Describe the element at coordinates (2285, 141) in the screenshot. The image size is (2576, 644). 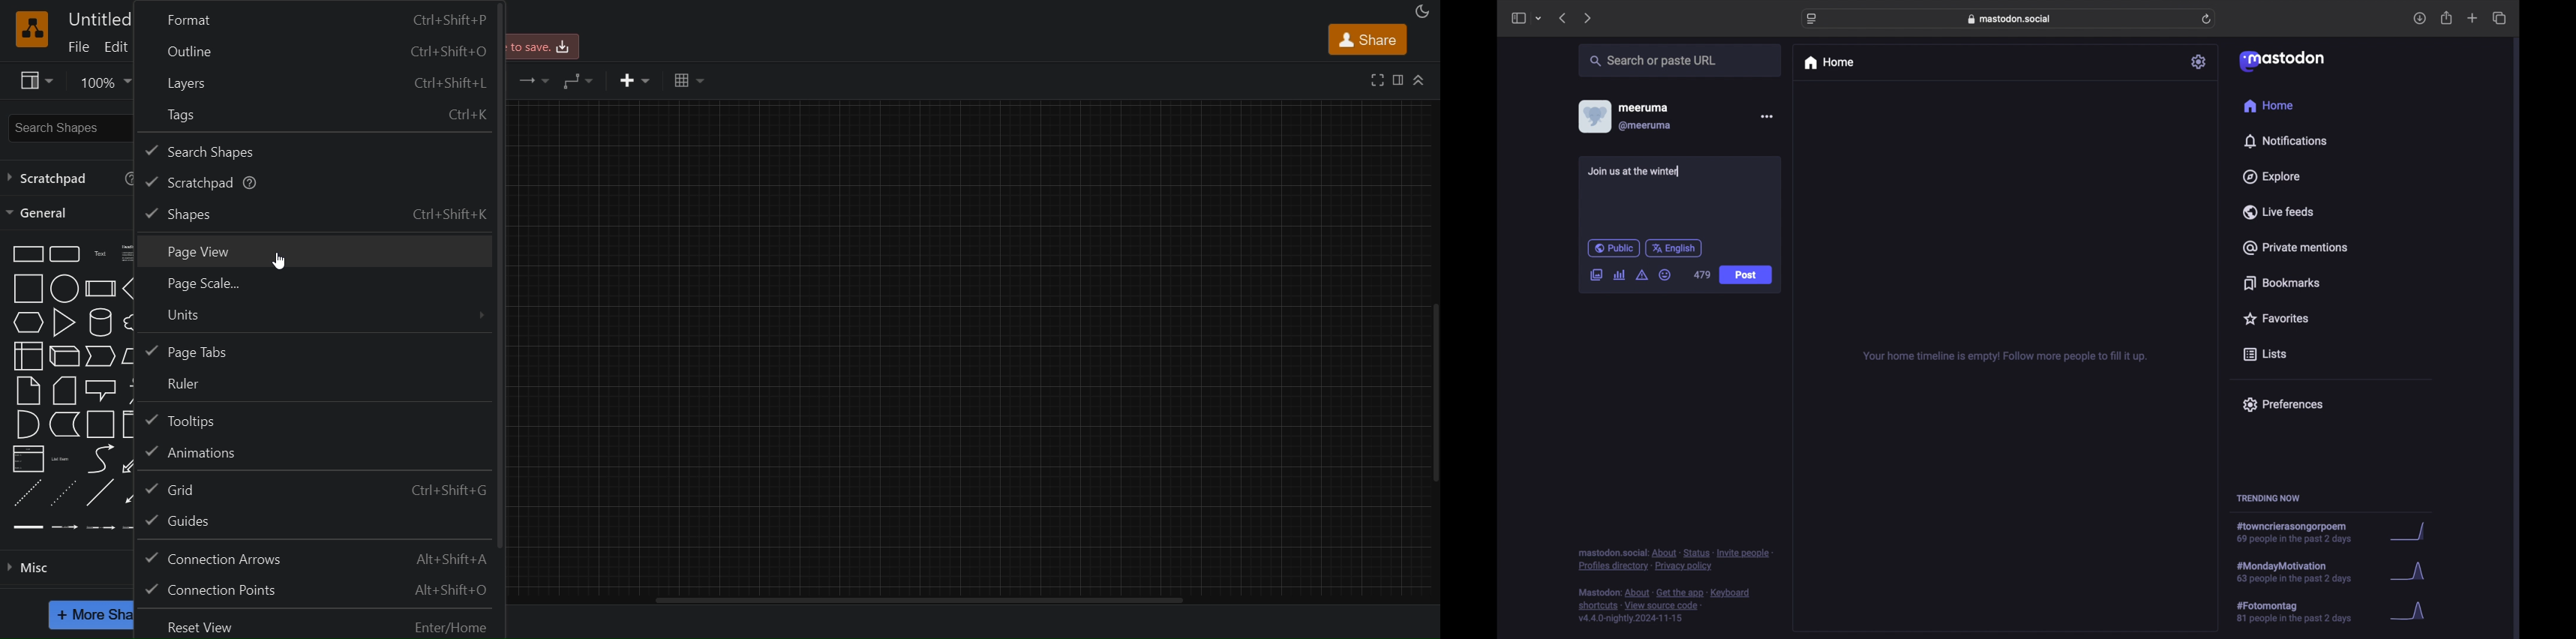
I see `notifications` at that location.